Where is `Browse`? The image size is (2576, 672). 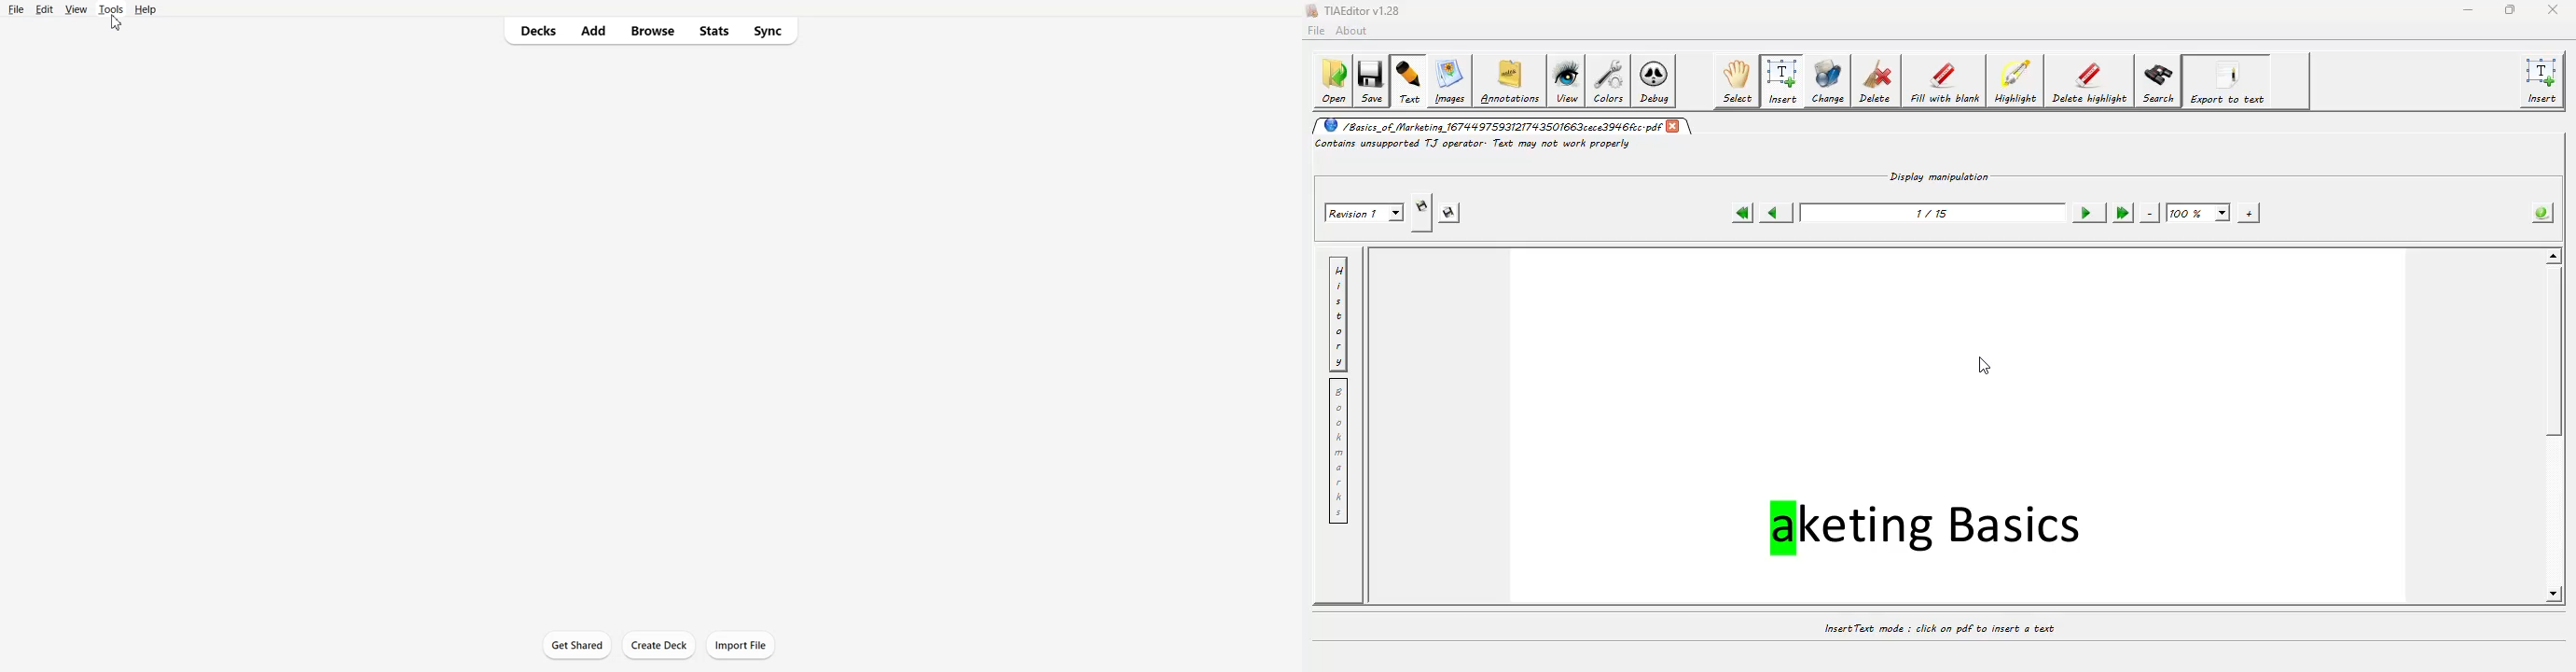
Browse is located at coordinates (653, 31).